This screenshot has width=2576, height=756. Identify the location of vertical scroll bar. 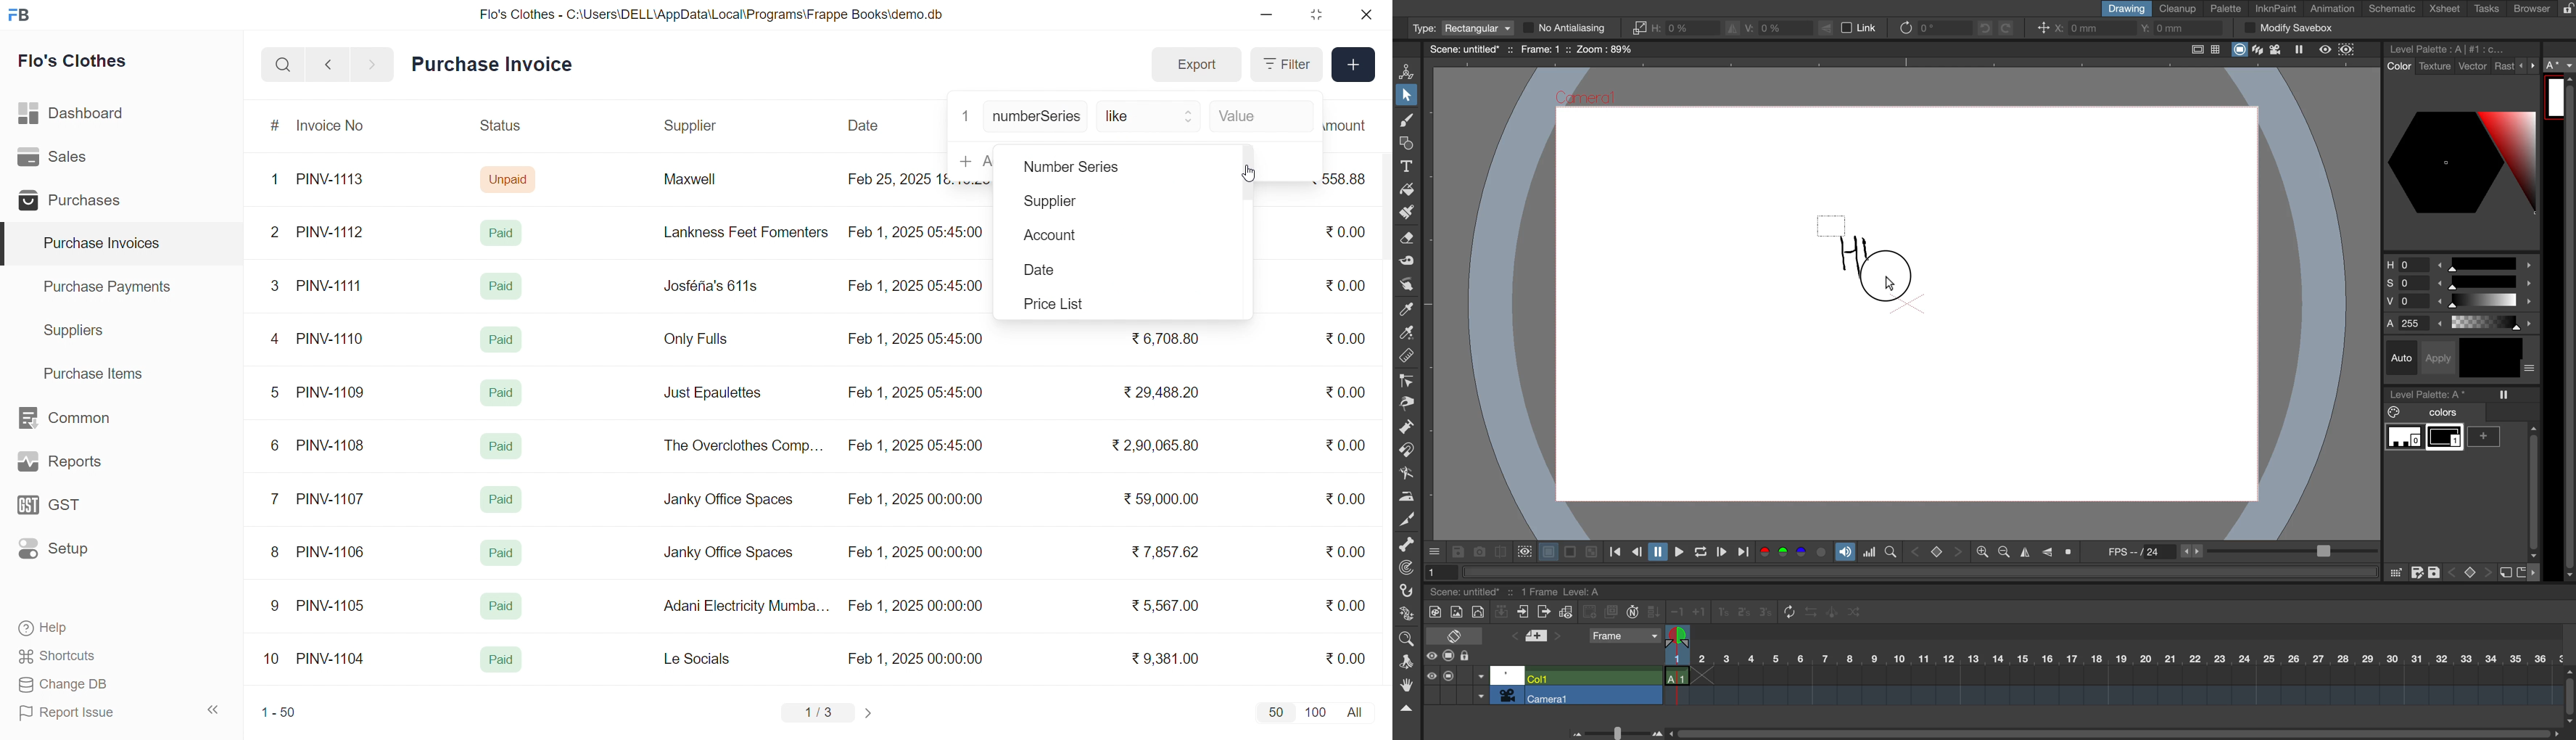
(1247, 174).